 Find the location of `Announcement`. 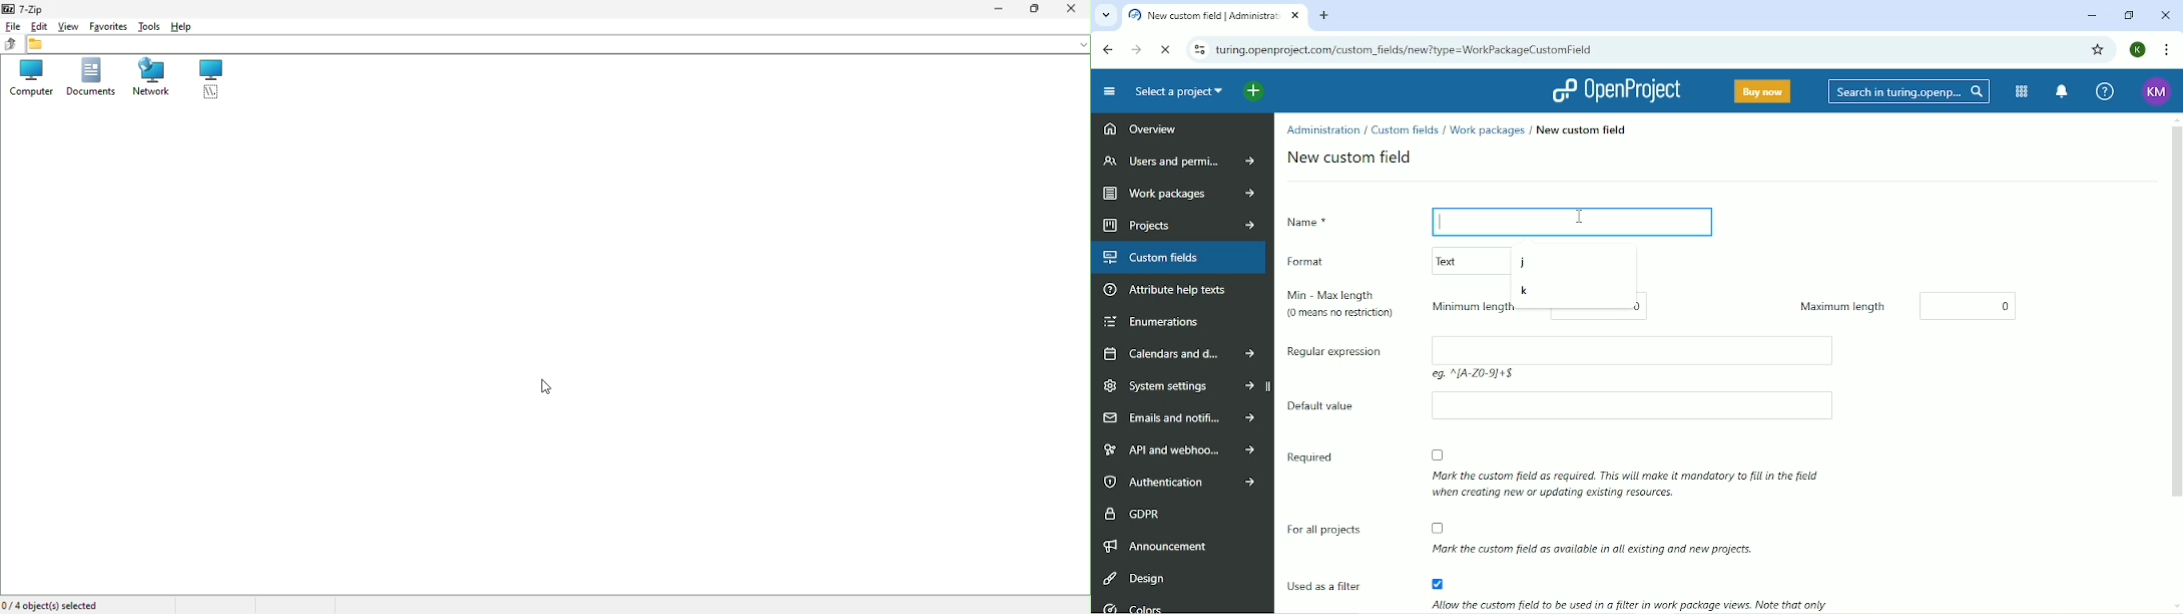

Announcement is located at coordinates (1157, 545).